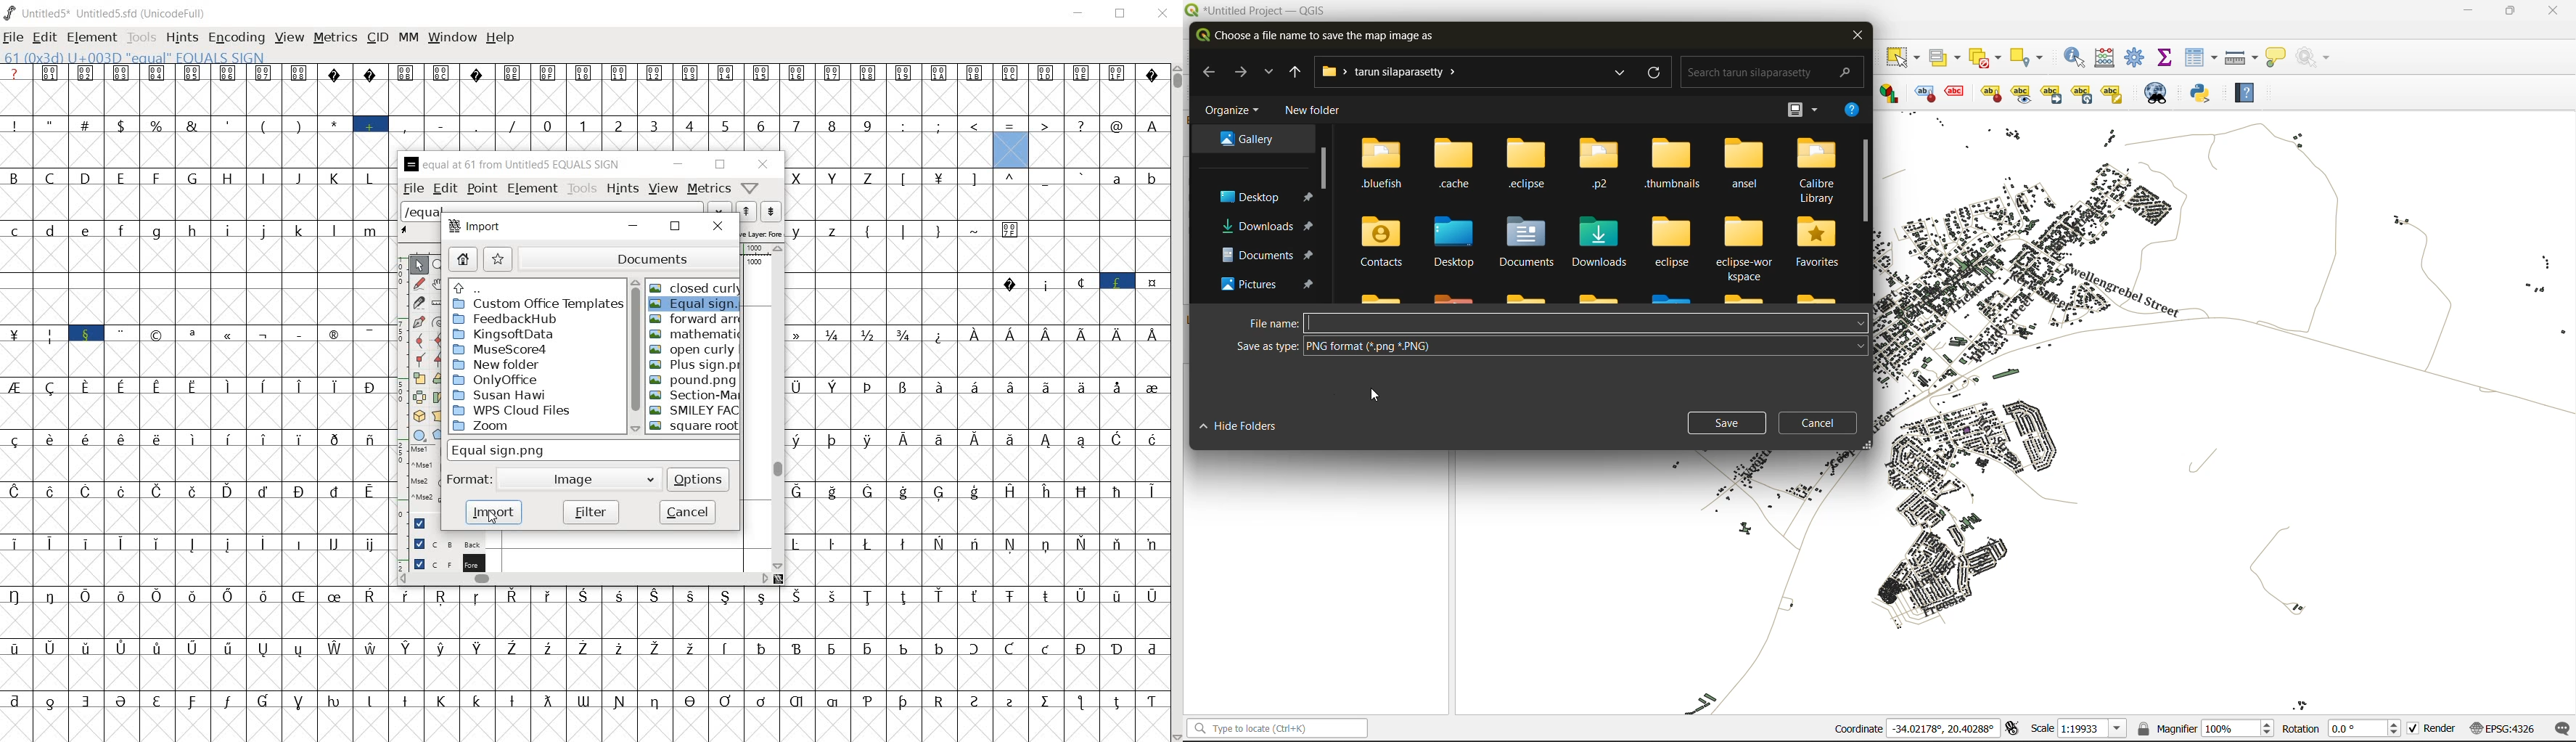 The image size is (2576, 756). What do you see at coordinates (417, 524) in the screenshot?
I see `Guide` at bounding box center [417, 524].